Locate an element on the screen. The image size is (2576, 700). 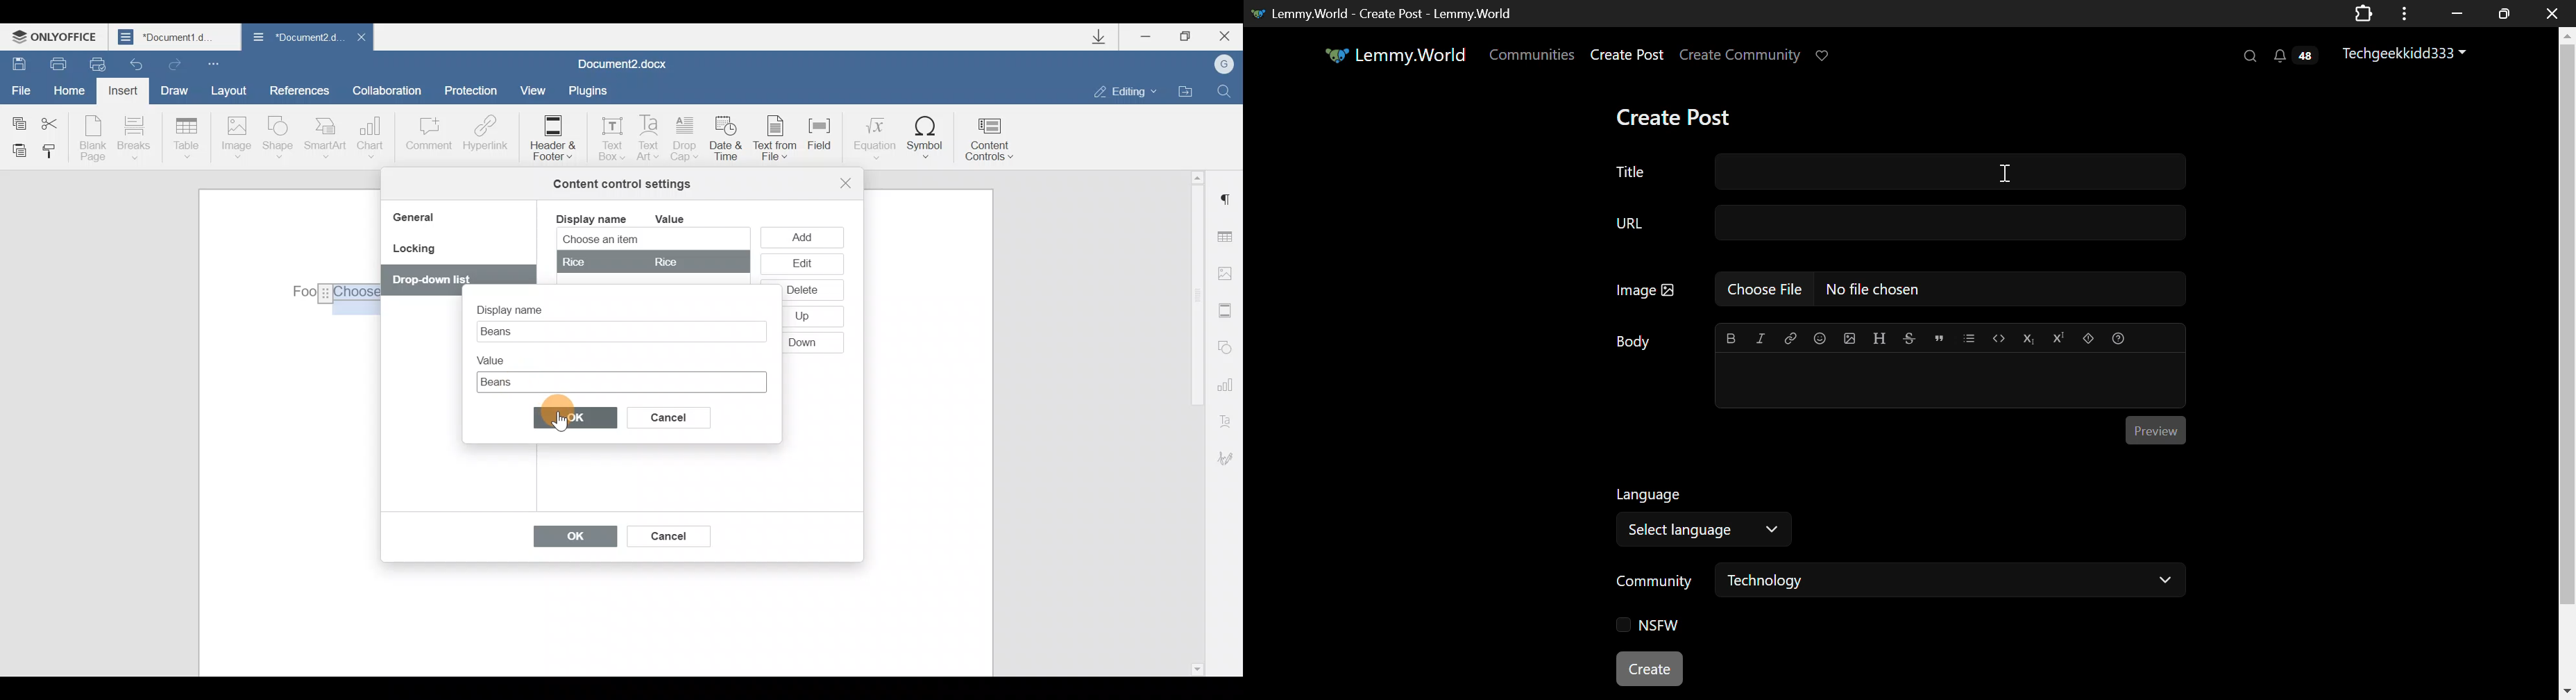
Create Community is located at coordinates (1743, 56).